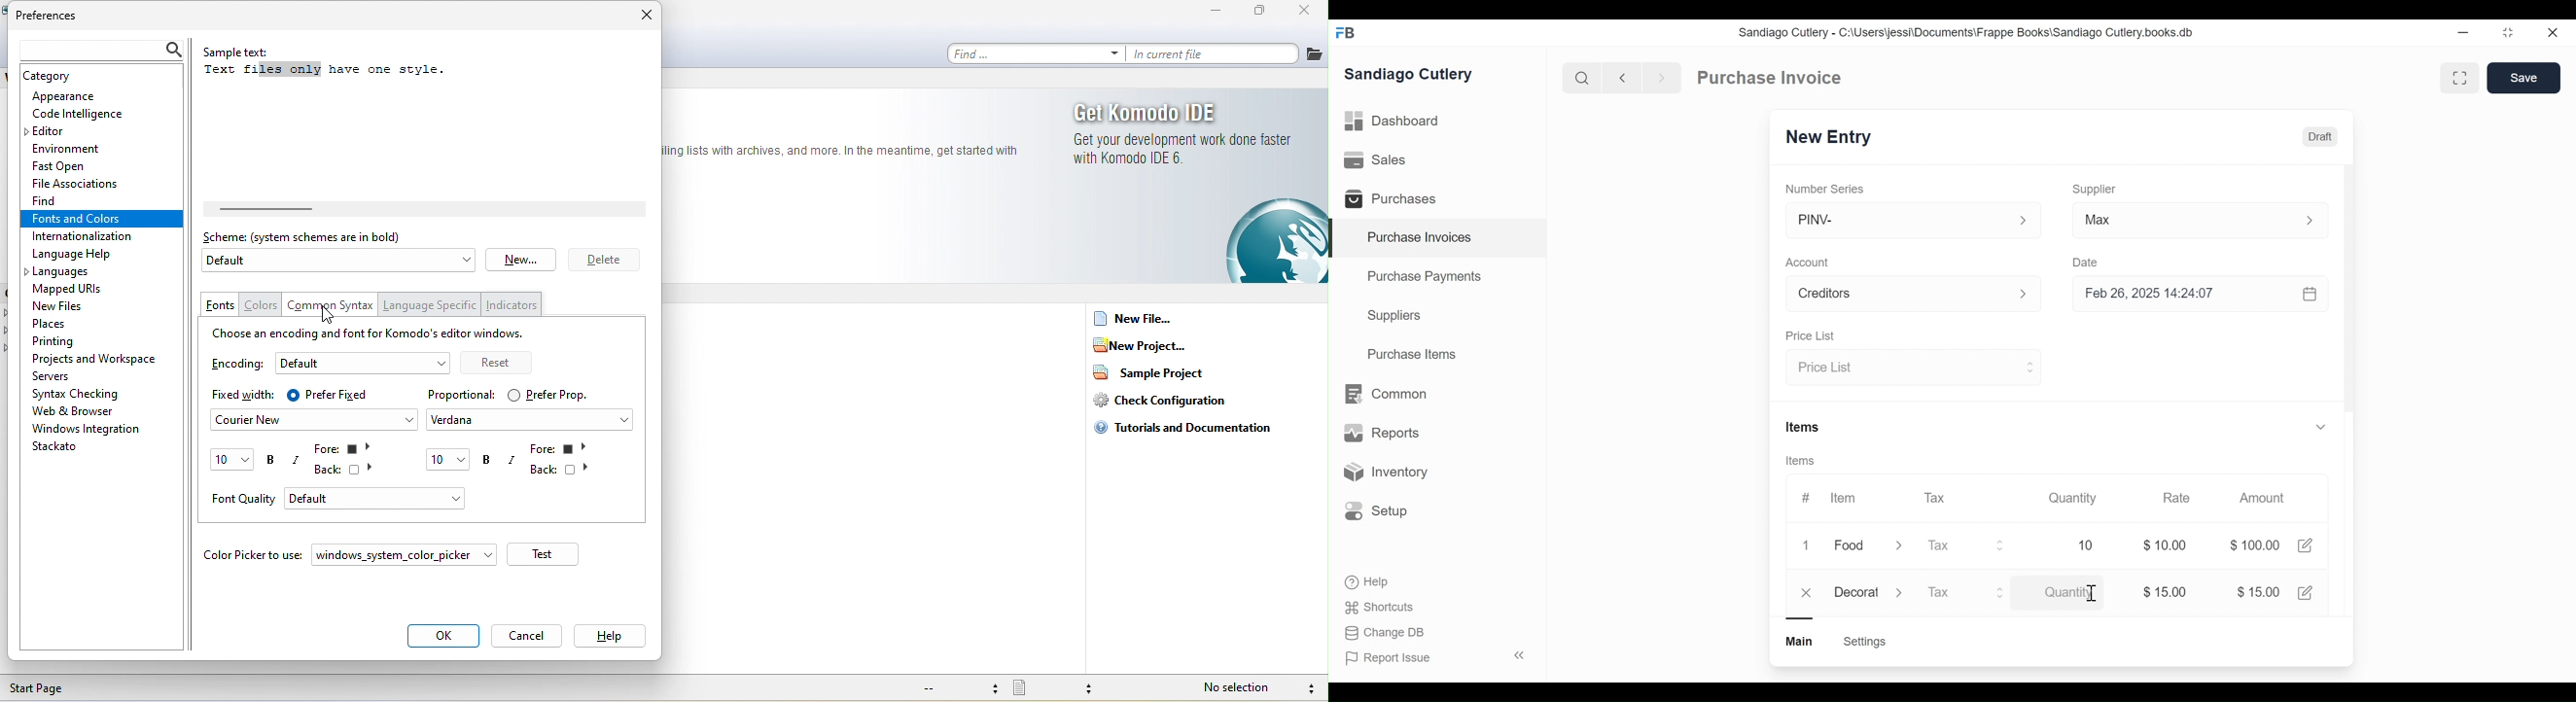  What do you see at coordinates (1387, 633) in the screenshot?
I see `Change DB` at bounding box center [1387, 633].